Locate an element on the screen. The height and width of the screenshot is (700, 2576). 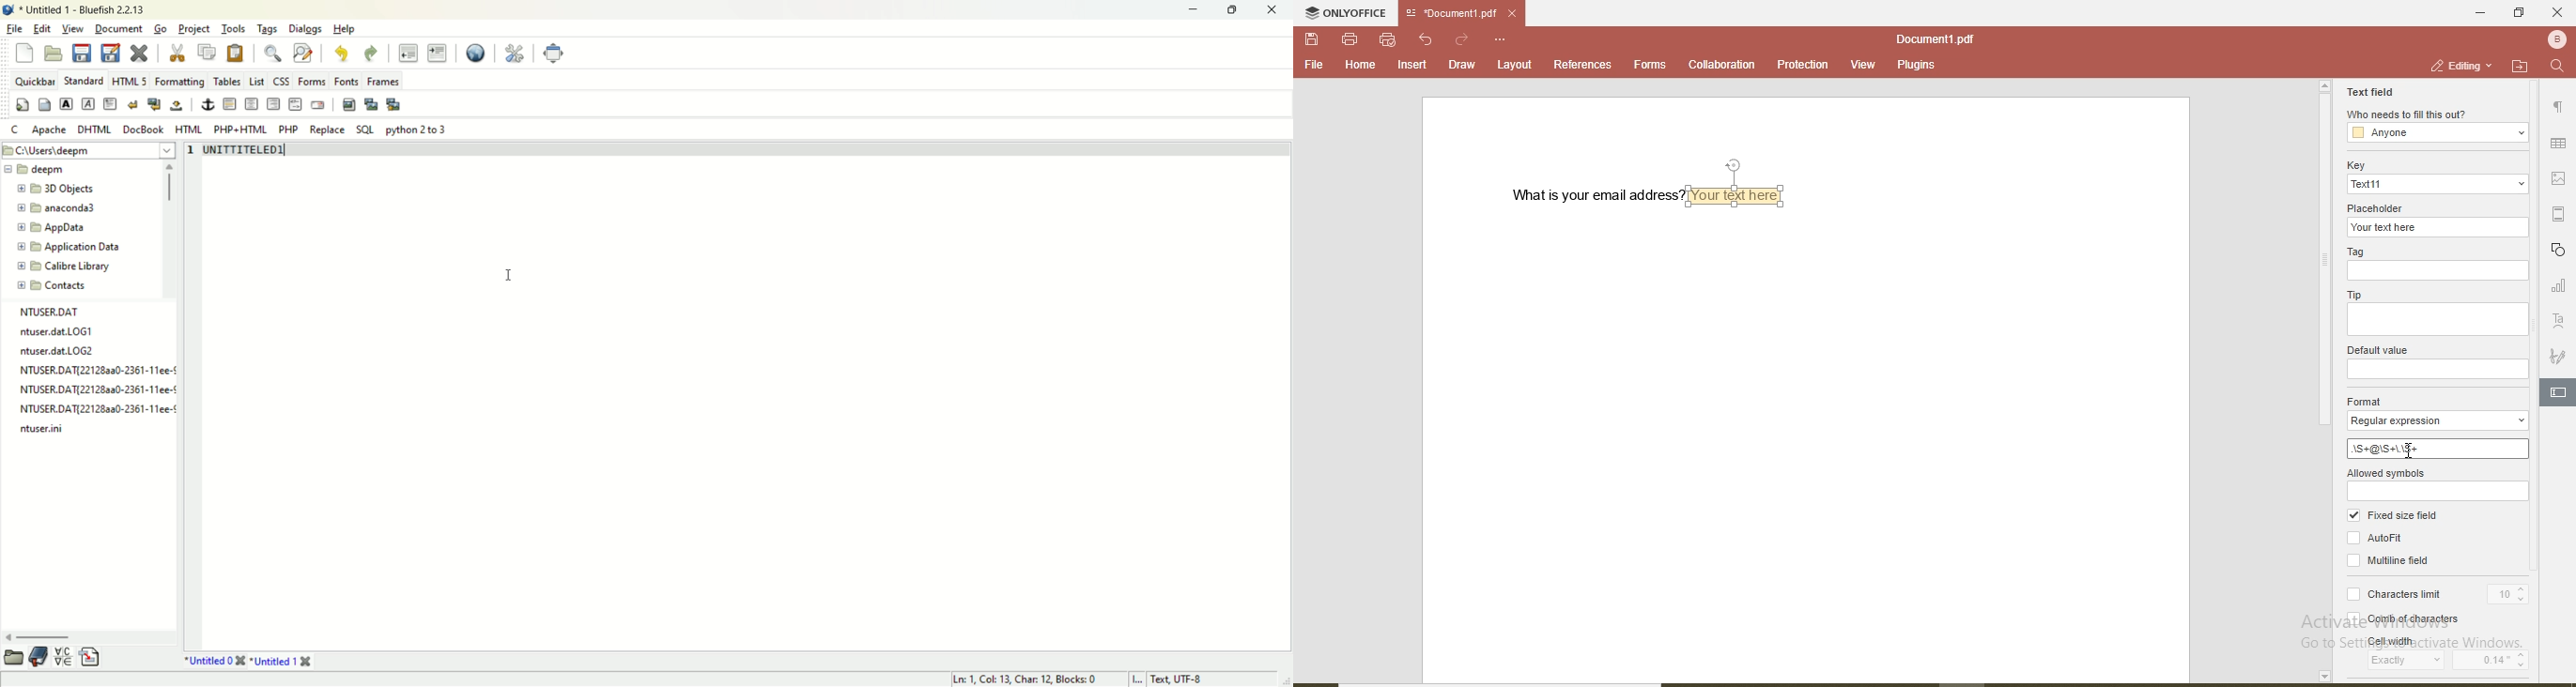
fullscreen is located at coordinates (553, 53).